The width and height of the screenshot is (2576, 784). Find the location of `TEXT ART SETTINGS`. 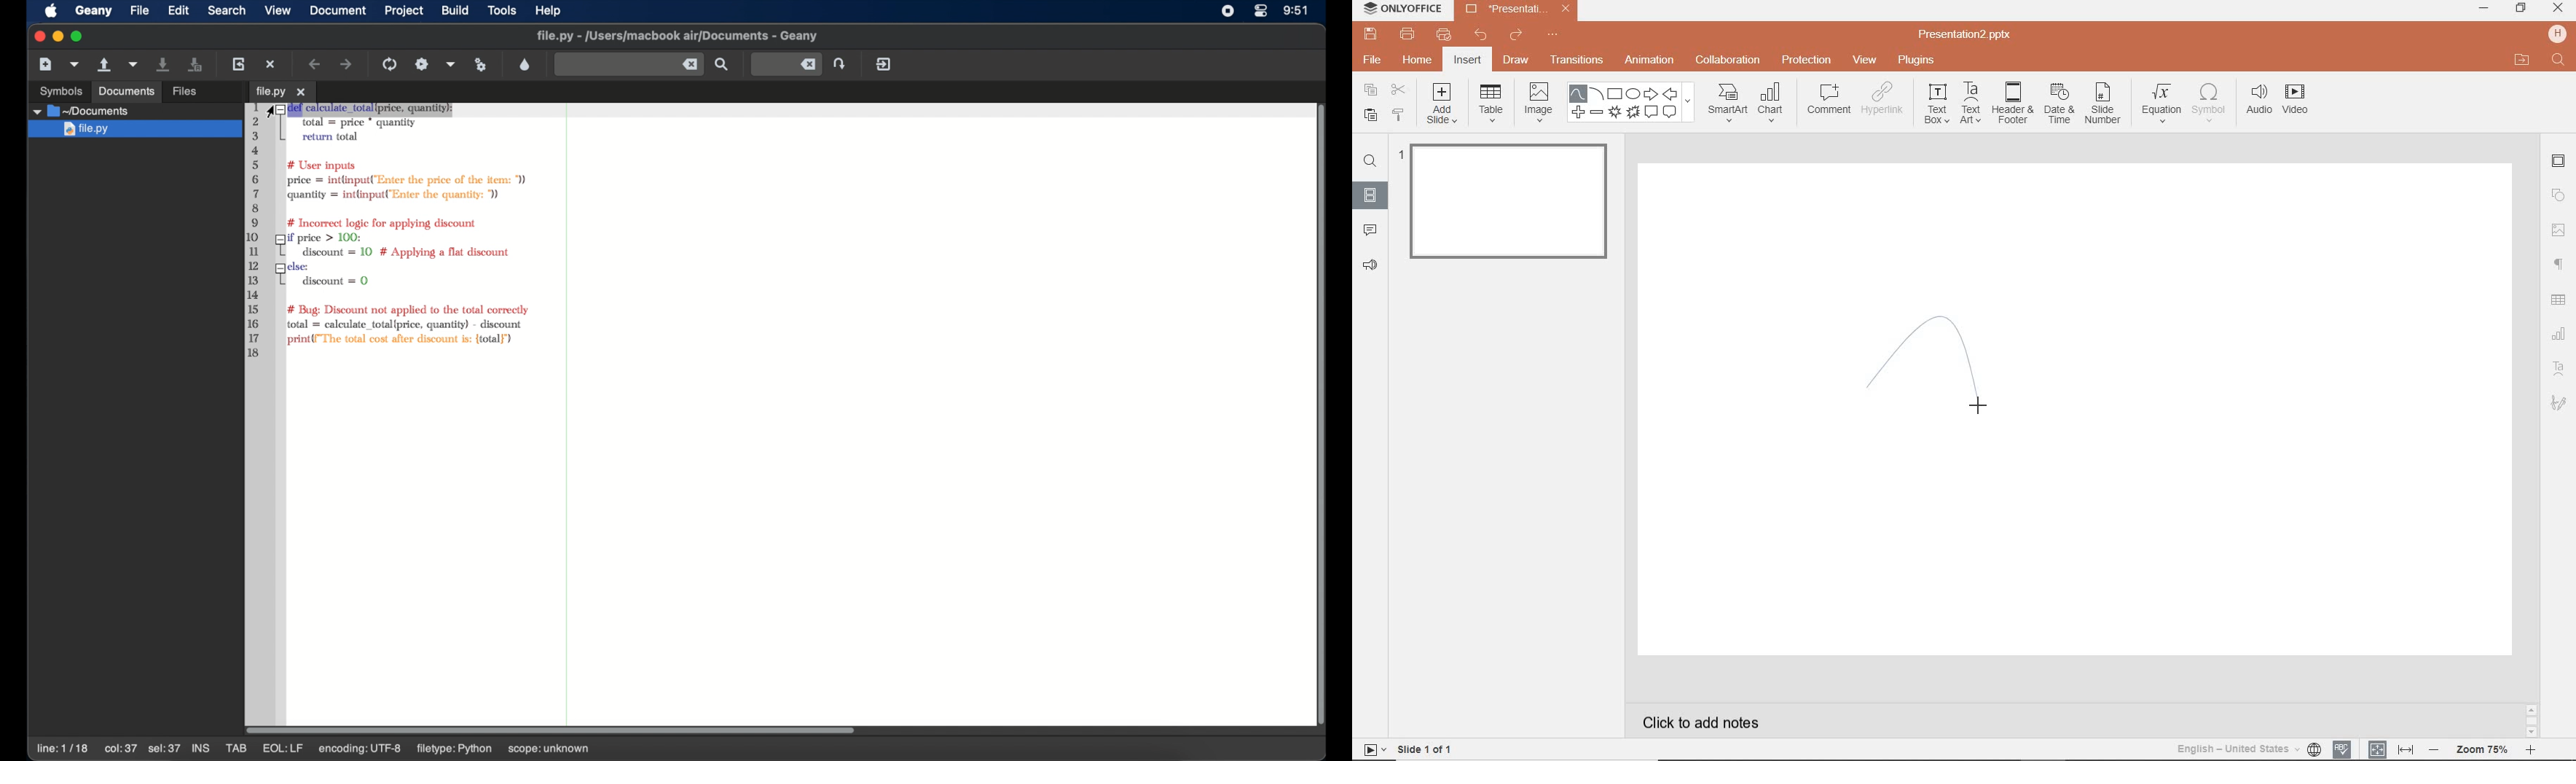

TEXT ART SETTINGS is located at coordinates (2560, 369).